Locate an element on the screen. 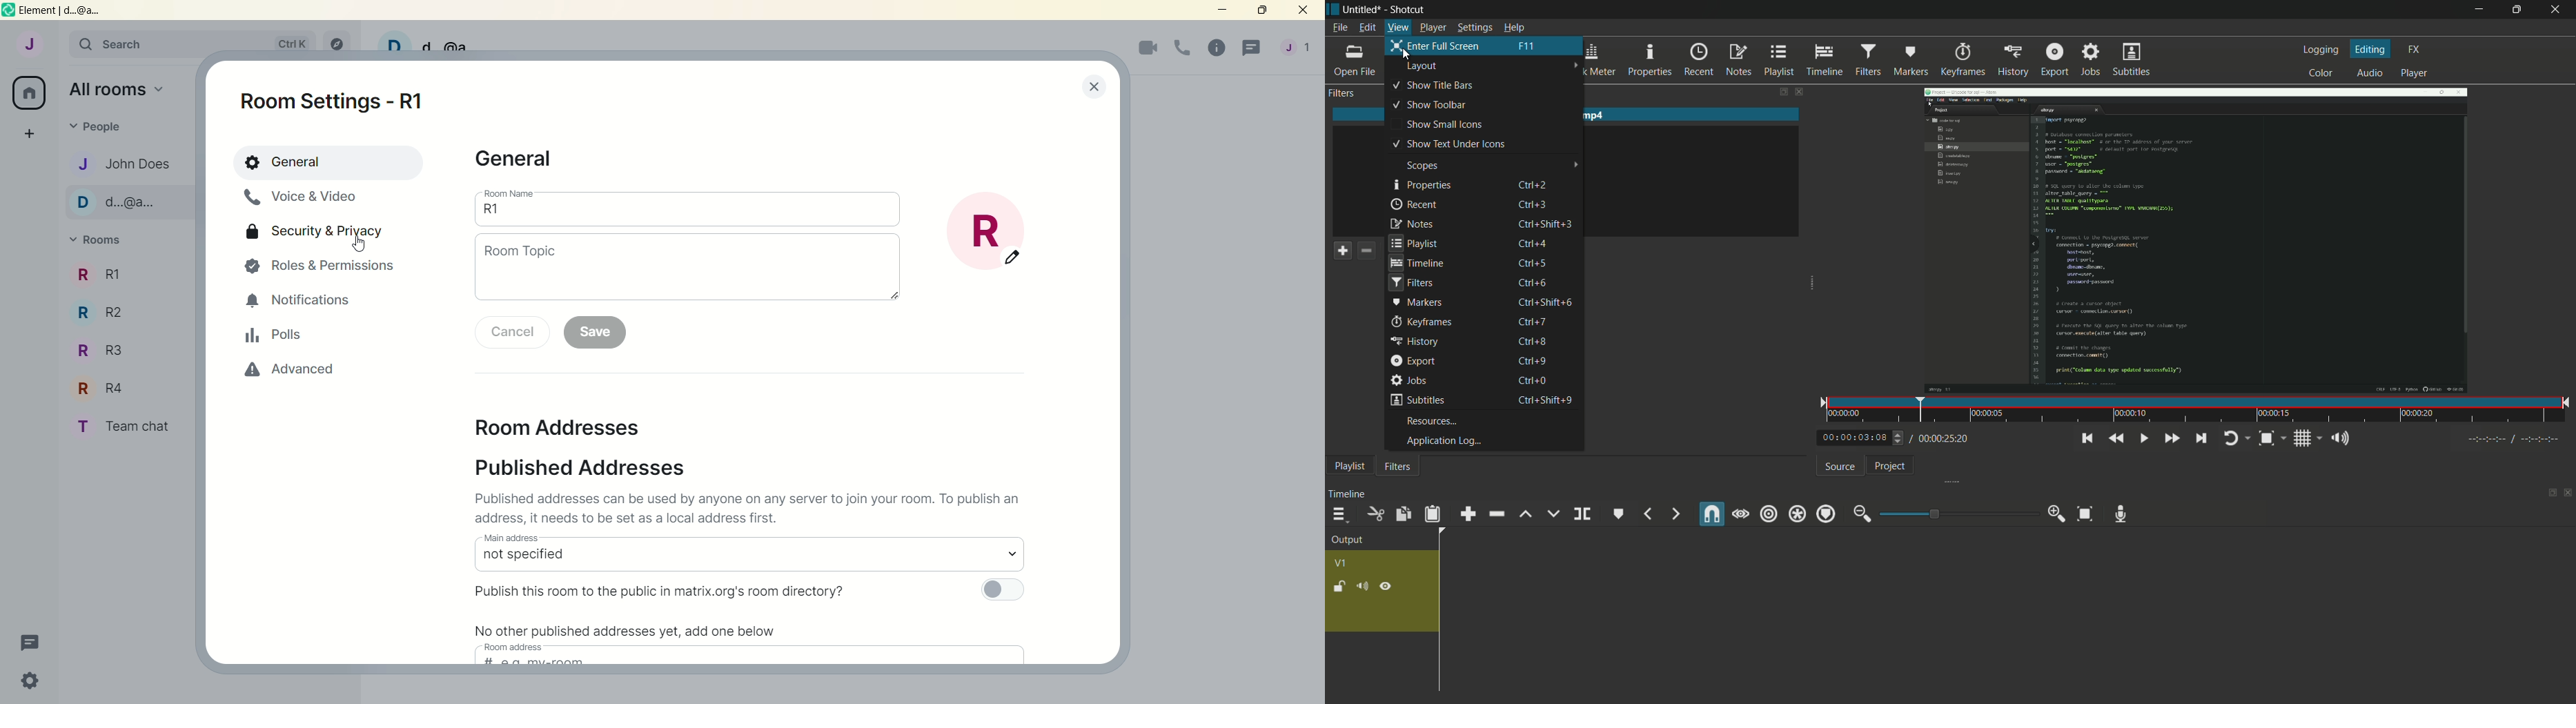  Ctrl+5 is located at coordinates (1532, 263).